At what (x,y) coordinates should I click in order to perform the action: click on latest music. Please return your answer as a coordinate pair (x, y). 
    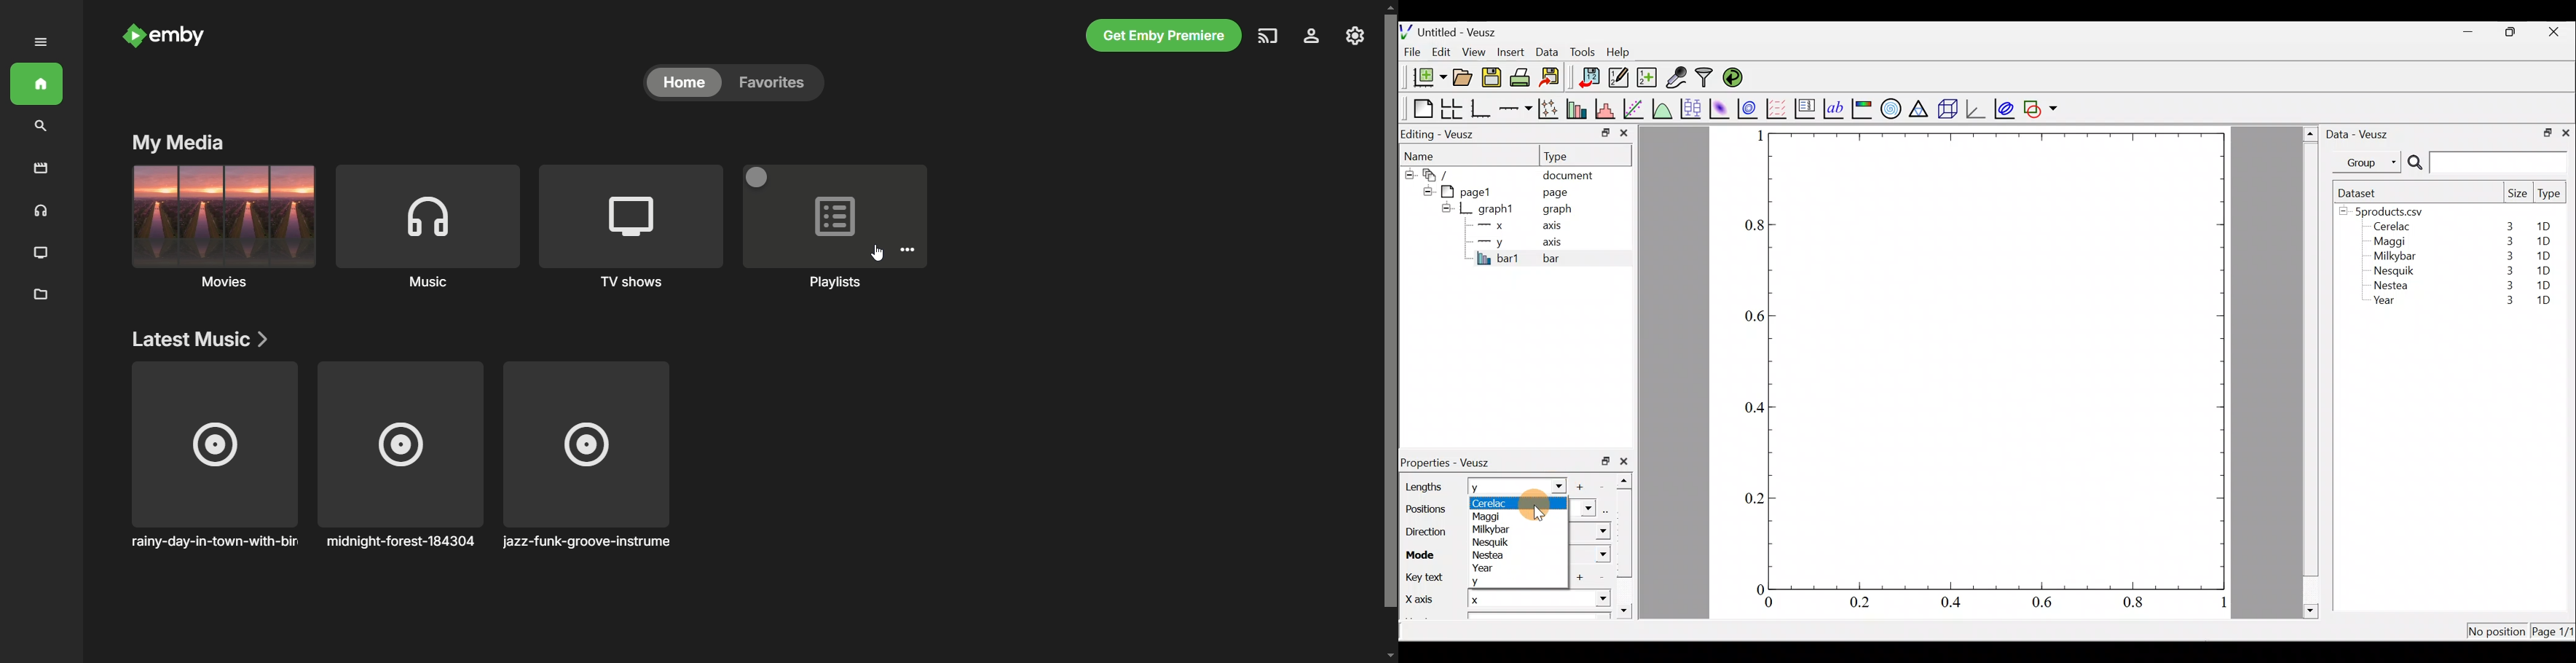
    Looking at the image, I should click on (197, 339).